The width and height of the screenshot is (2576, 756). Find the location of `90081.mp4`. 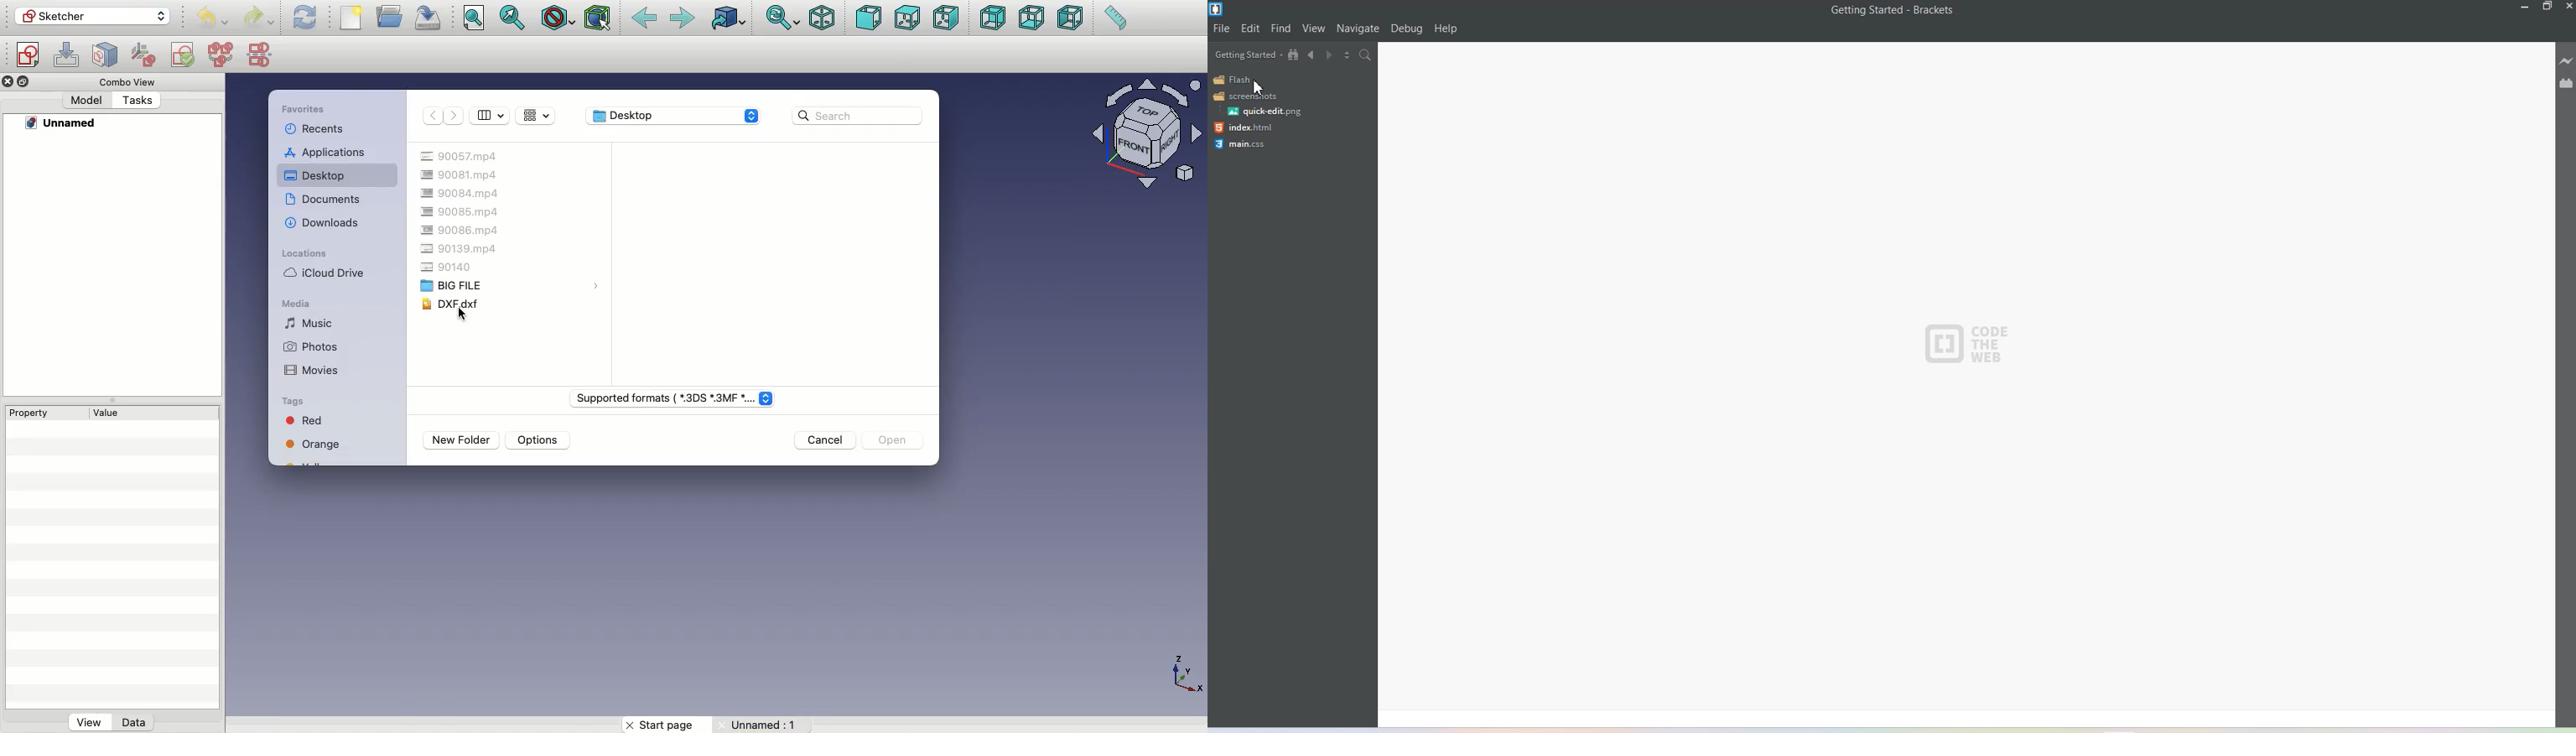

90081.mp4 is located at coordinates (460, 176).